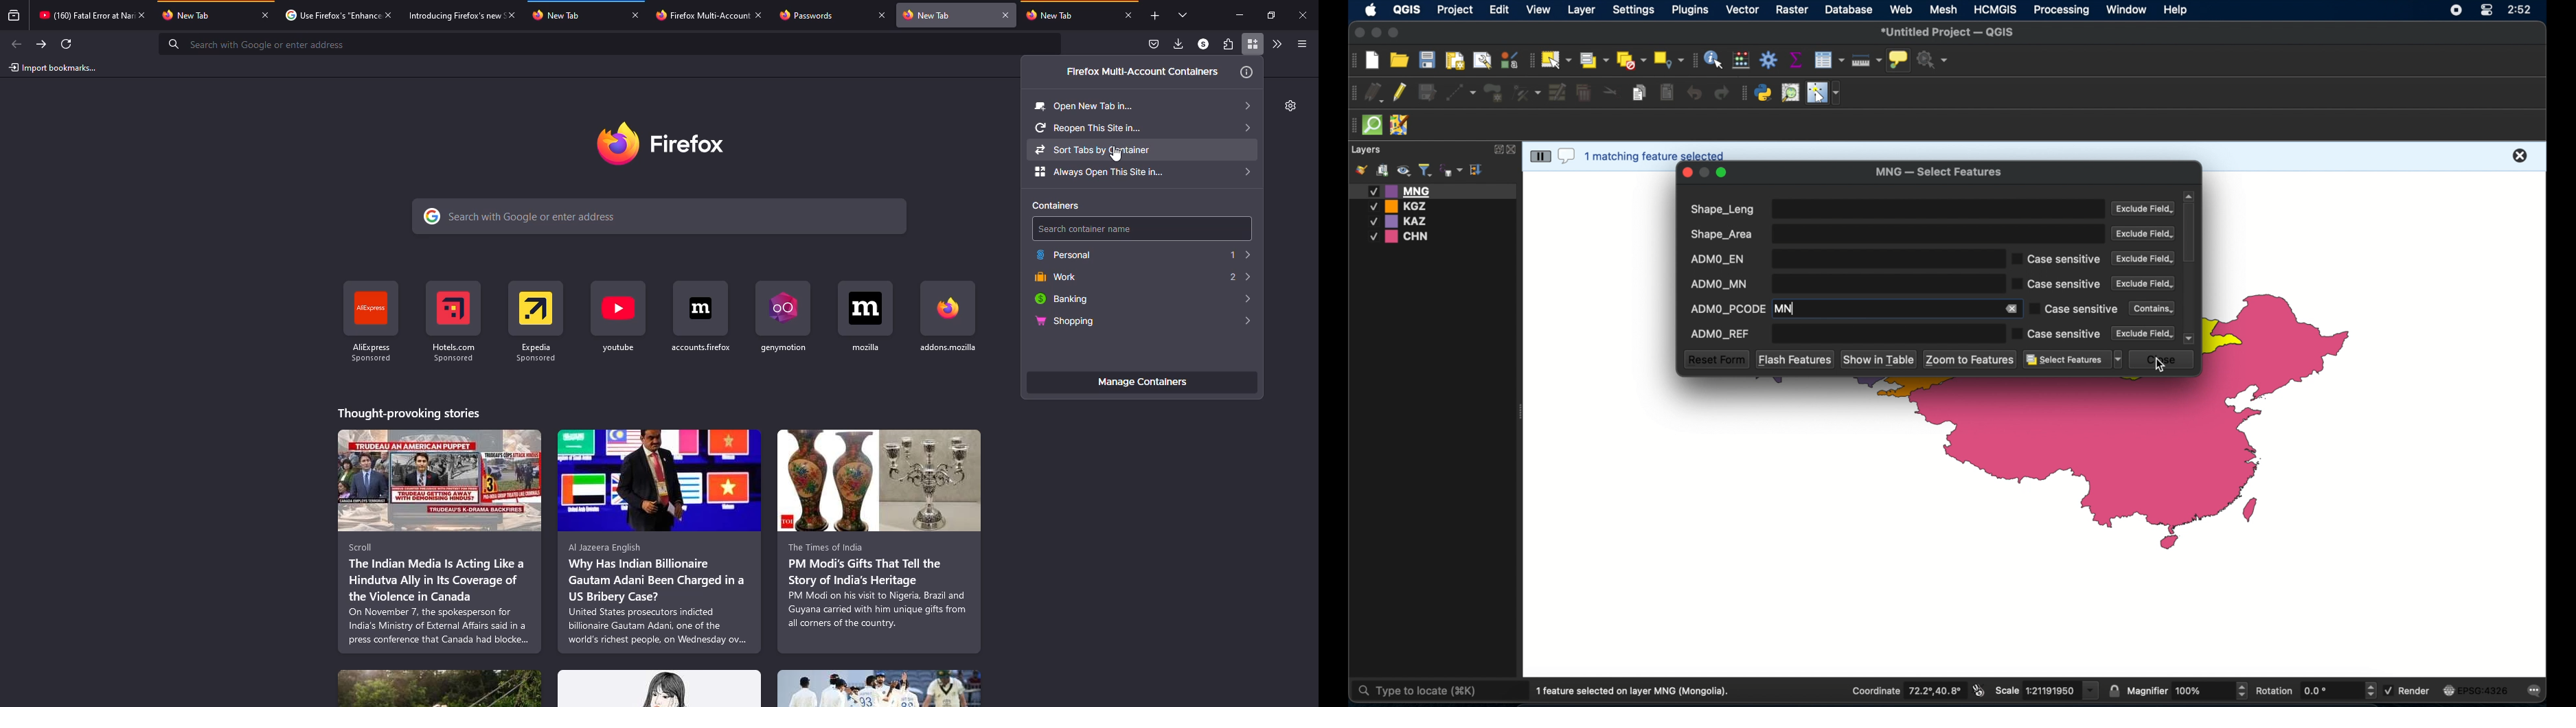  I want to click on stories, so click(440, 542).